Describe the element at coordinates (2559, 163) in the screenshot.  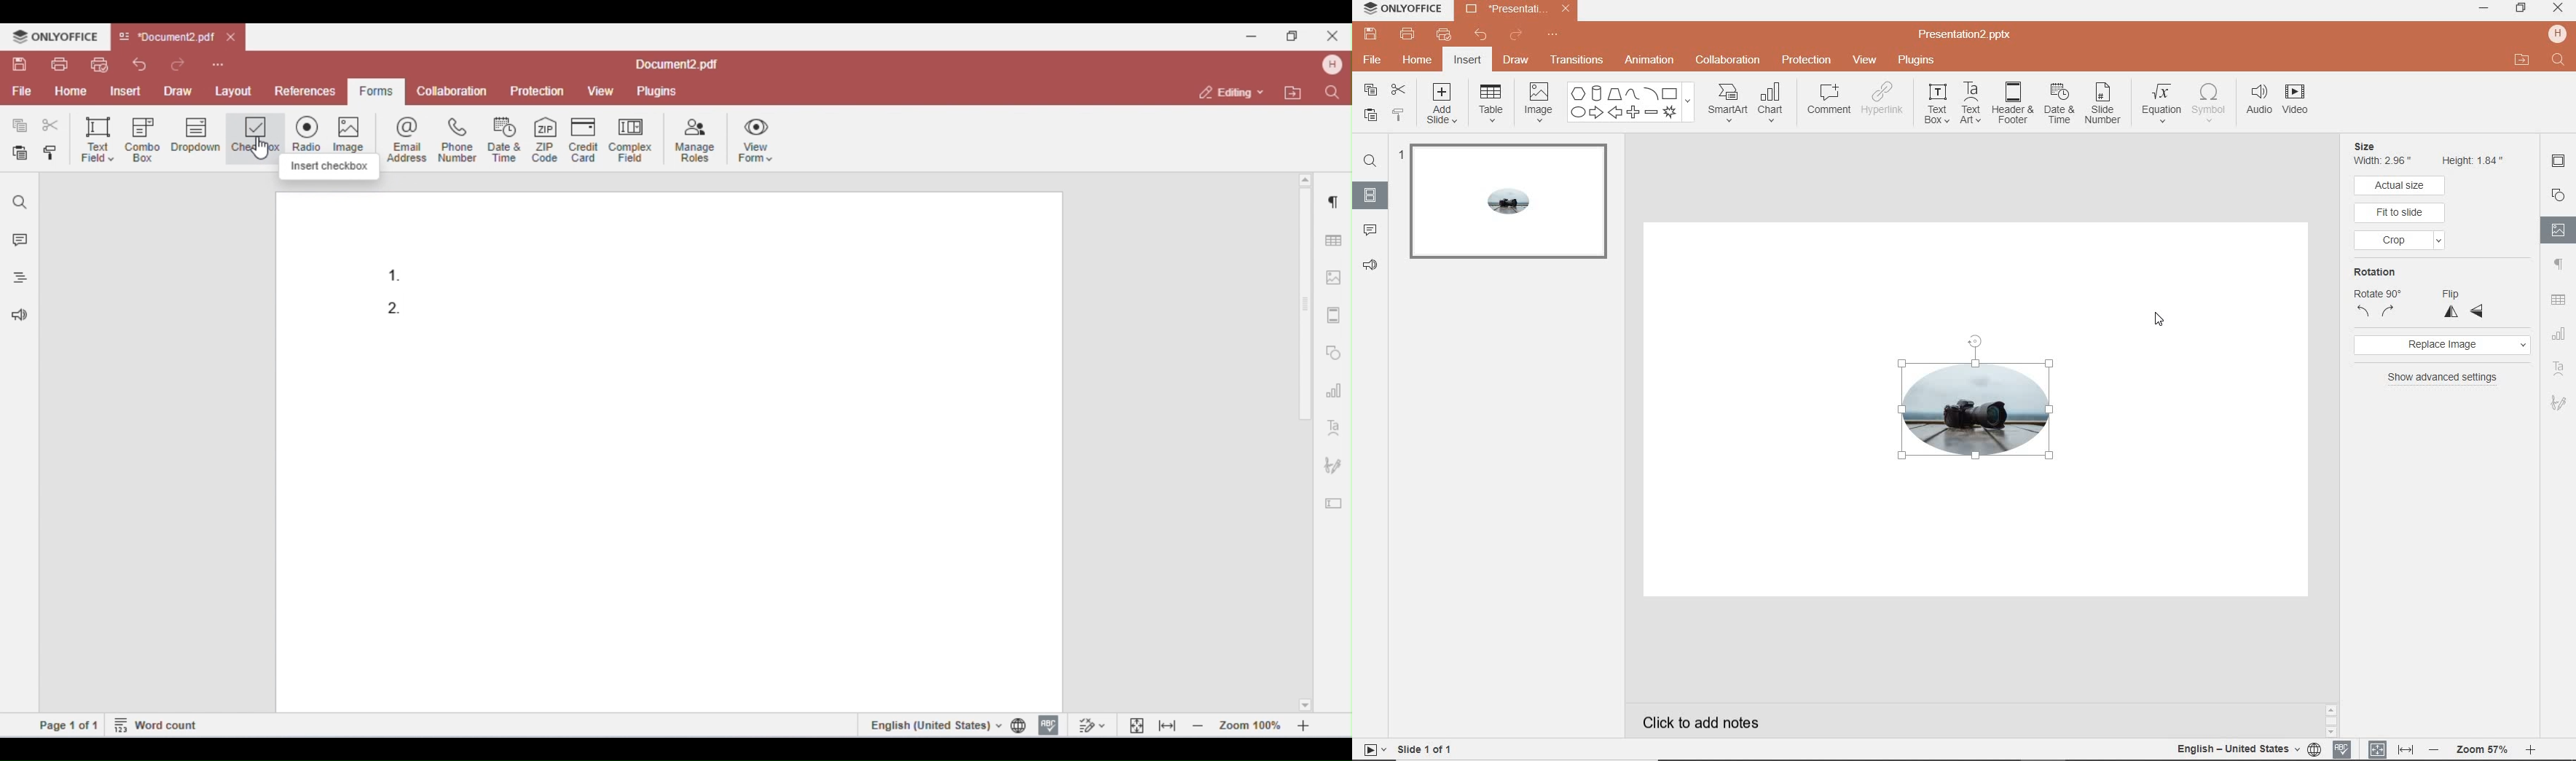
I see `slide settings` at that location.